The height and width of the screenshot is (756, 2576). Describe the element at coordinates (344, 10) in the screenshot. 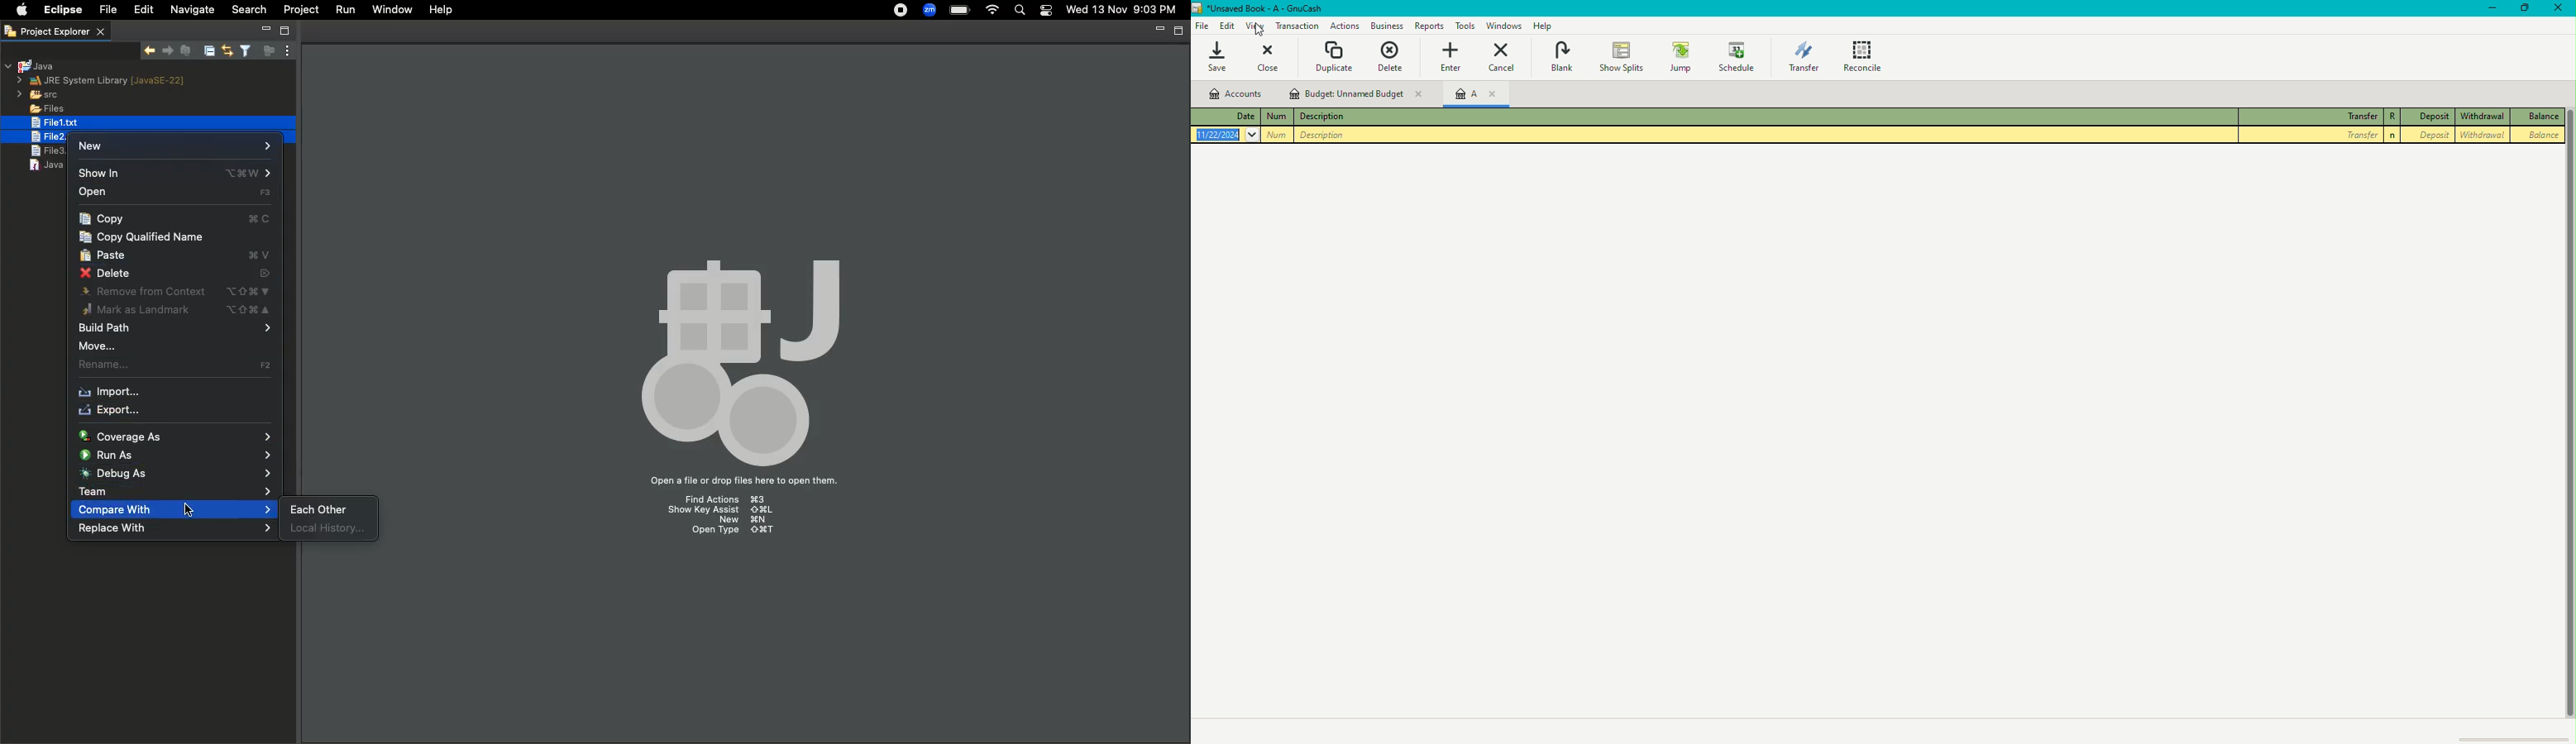

I see `Run` at that location.